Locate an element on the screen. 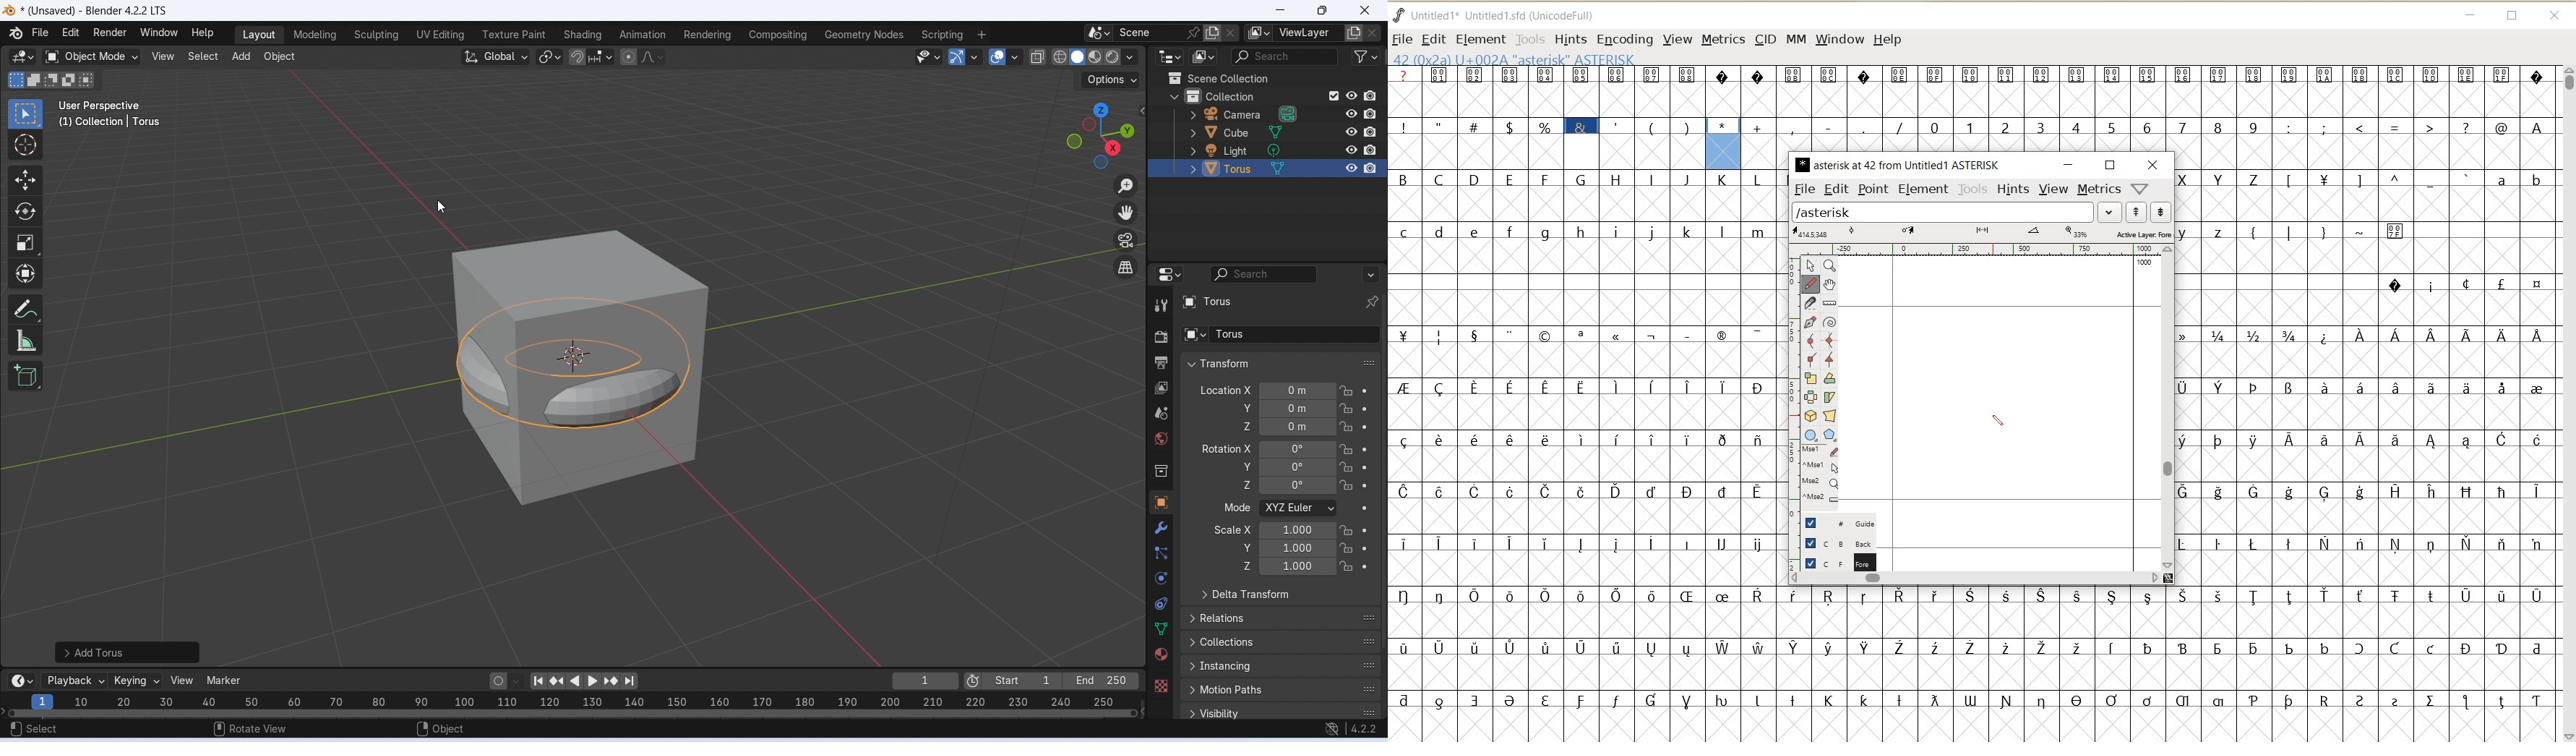 Image resolution: width=2576 pixels, height=756 pixels. flip the selection is located at coordinates (1809, 396).